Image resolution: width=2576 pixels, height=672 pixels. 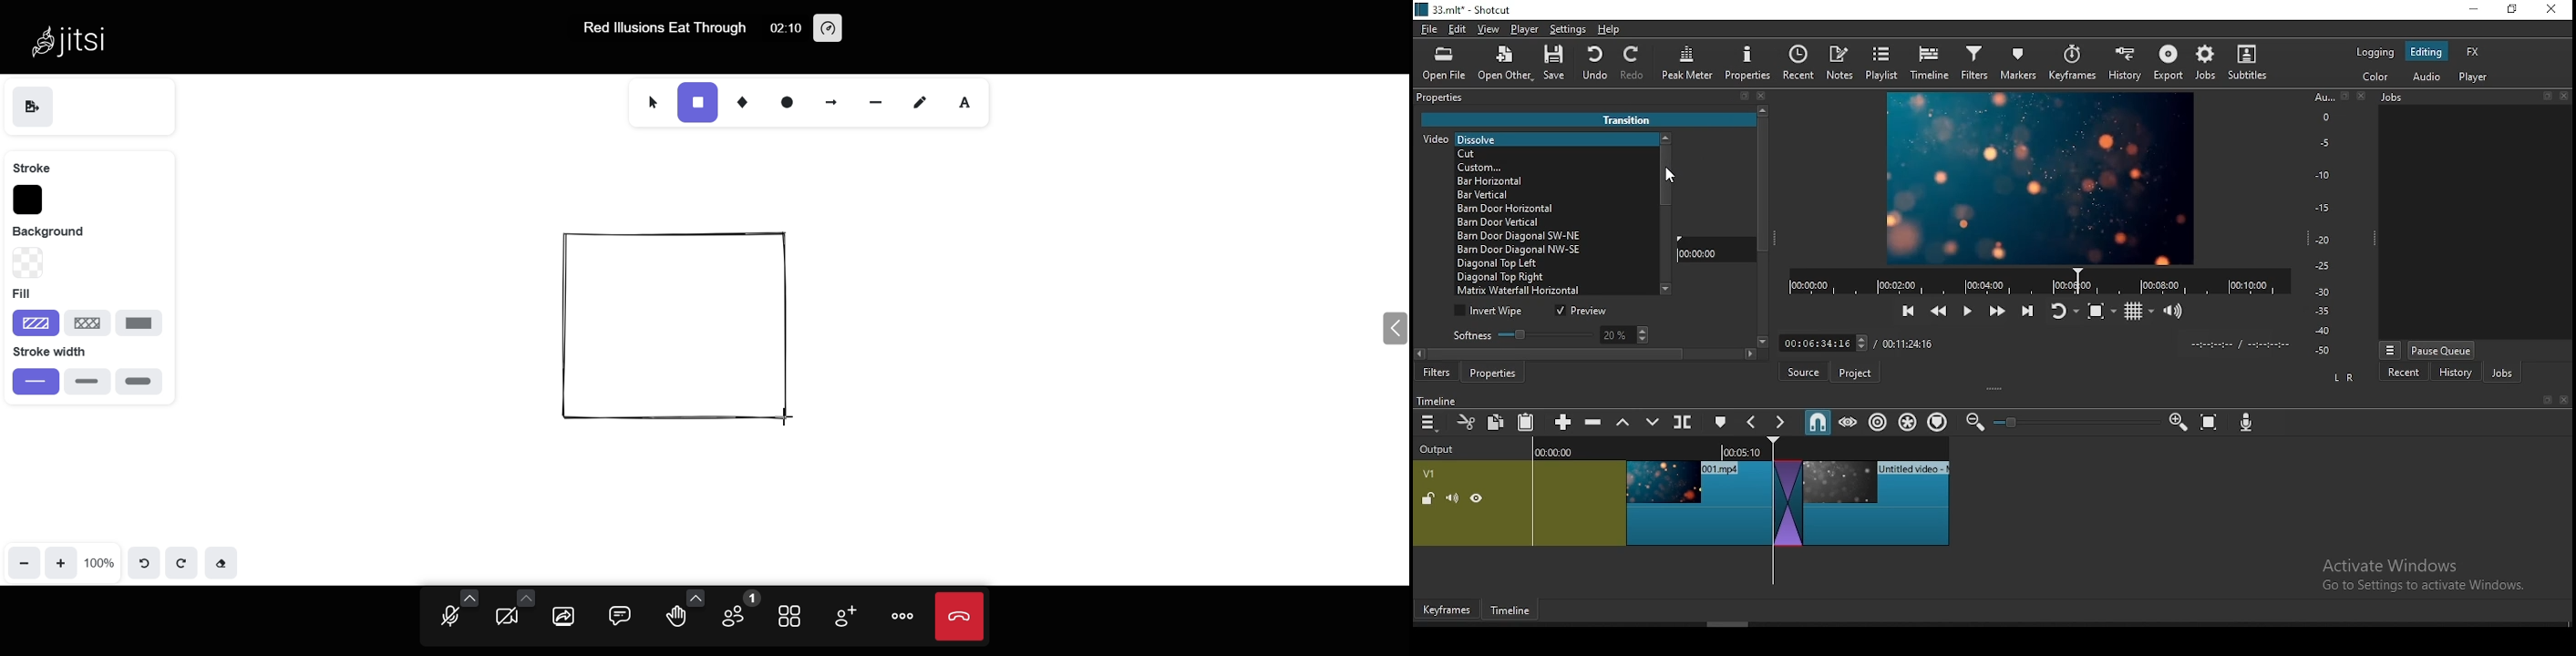 I want to click on icon and file name, so click(x=1466, y=12).